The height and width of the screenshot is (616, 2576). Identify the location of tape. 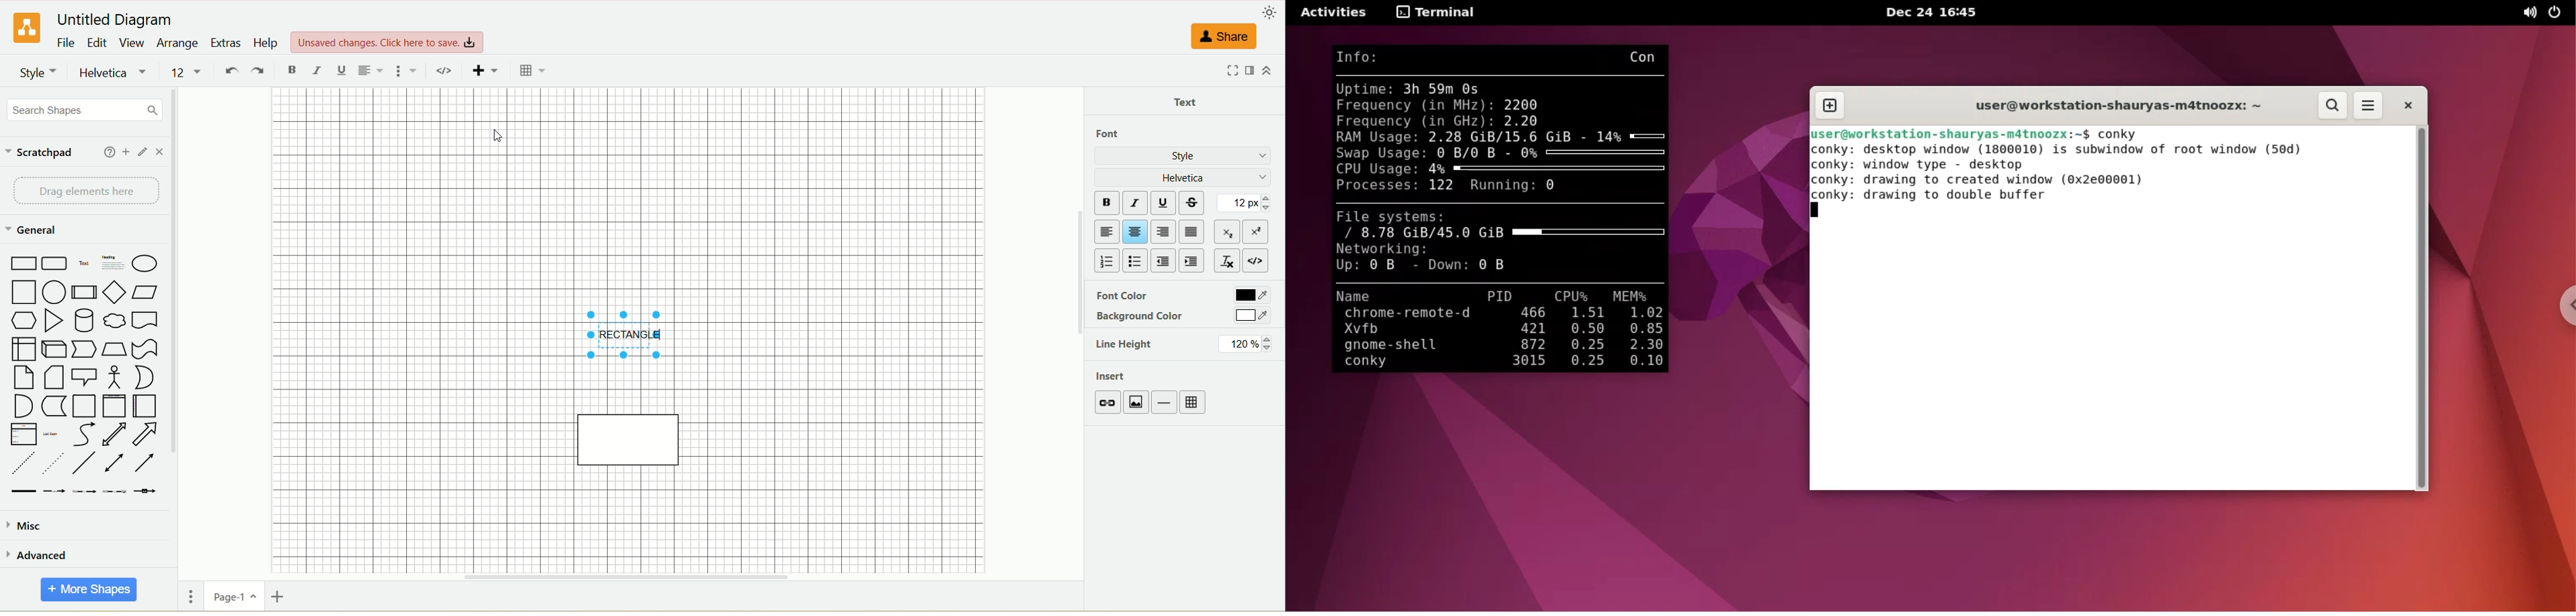
(146, 349).